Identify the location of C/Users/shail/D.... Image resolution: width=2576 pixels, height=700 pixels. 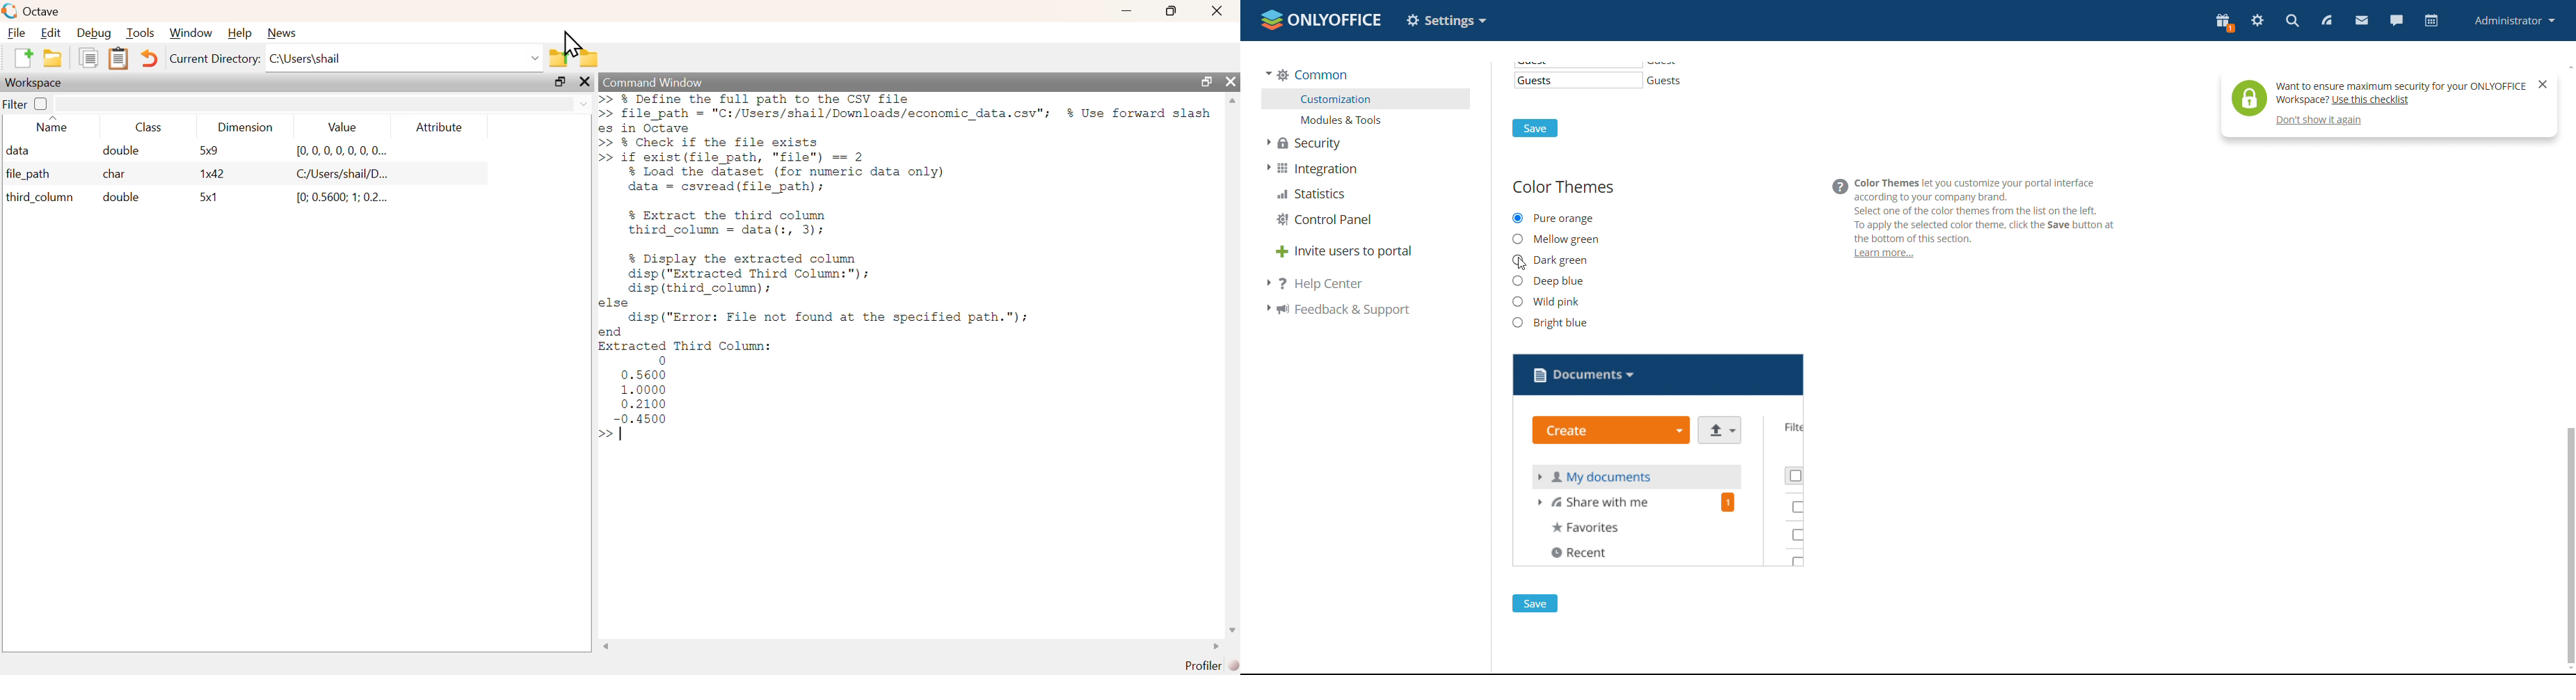
(331, 176).